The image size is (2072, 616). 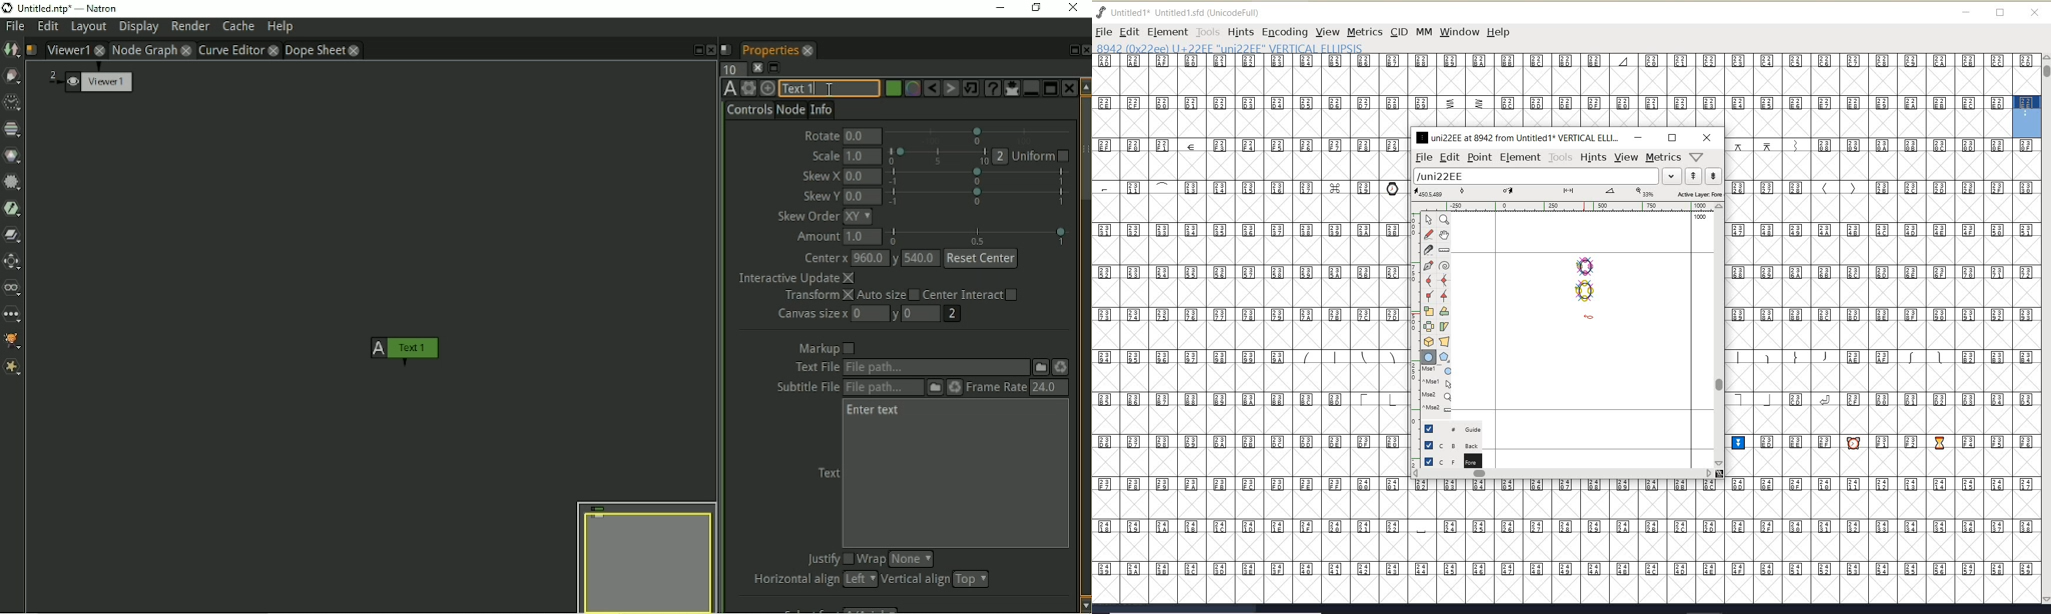 What do you see at coordinates (1429, 326) in the screenshot?
I see `flip the selection` at bounding box center [1429, 326].